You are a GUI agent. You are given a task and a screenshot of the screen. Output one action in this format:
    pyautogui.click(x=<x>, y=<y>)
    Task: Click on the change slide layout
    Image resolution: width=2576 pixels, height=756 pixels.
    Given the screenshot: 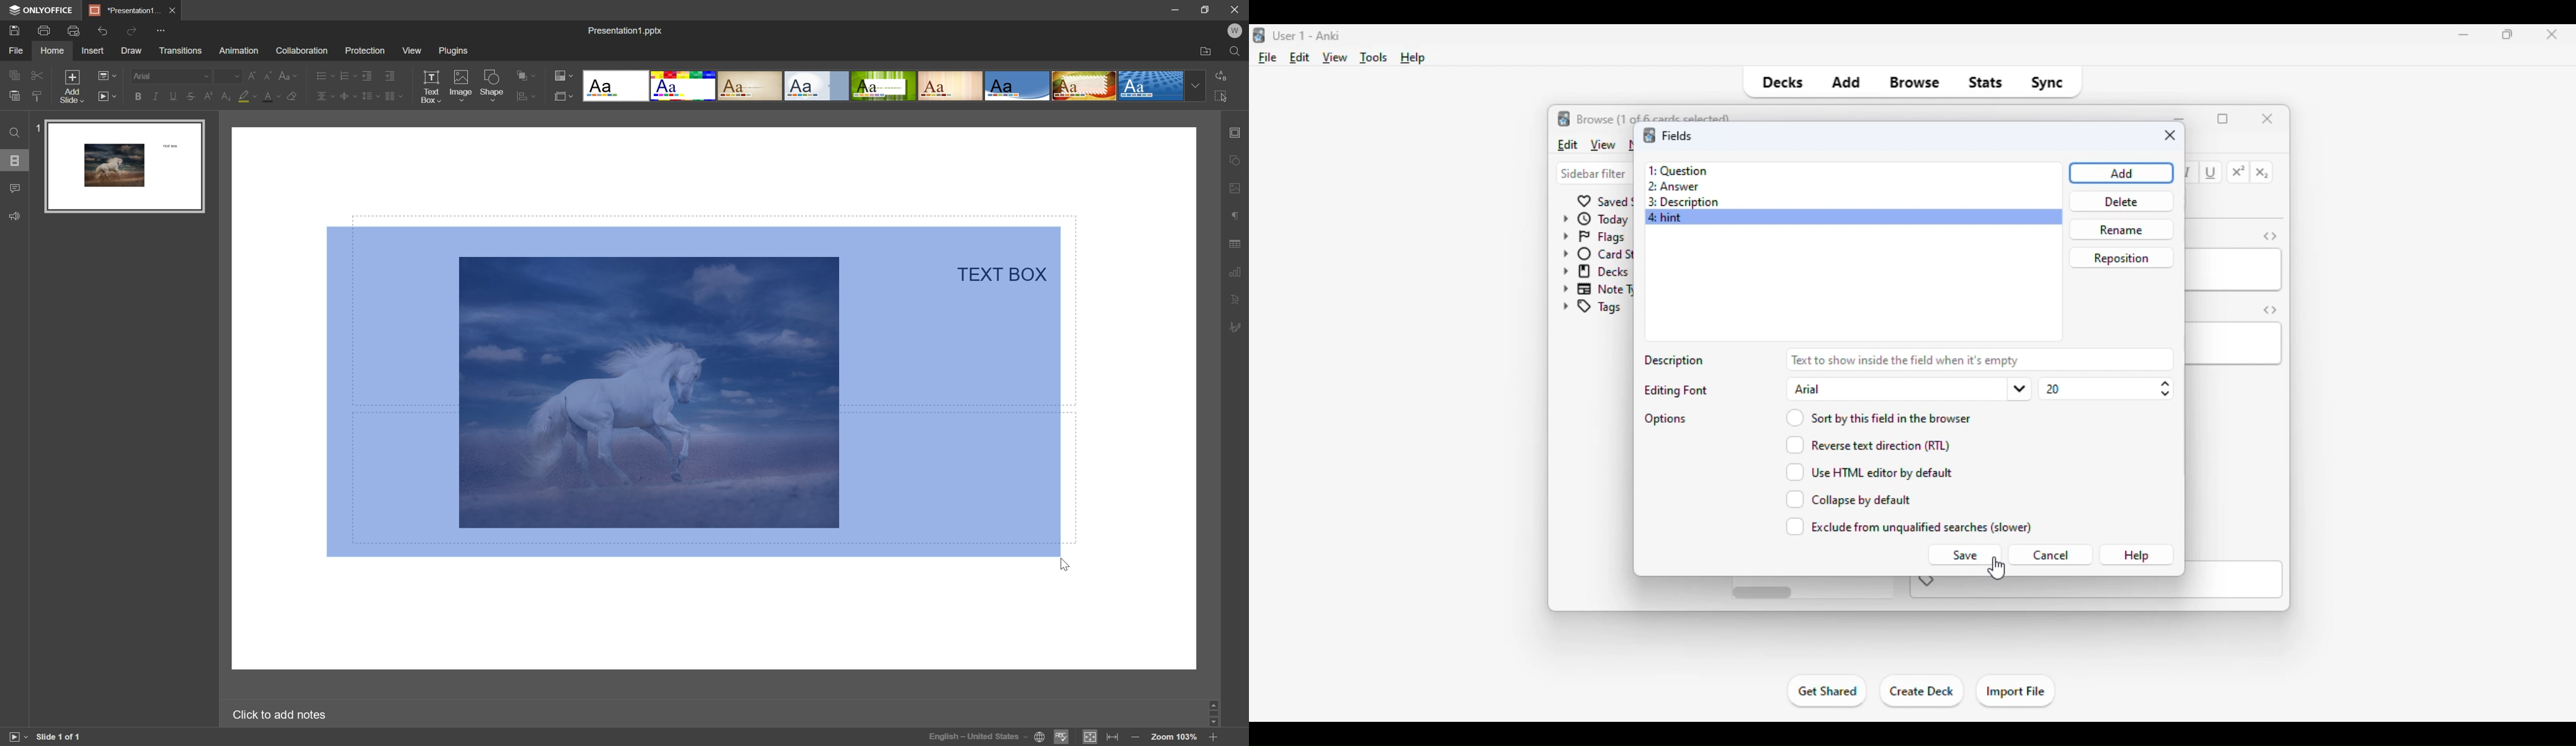 What is the action you would take?
    pyautogui.click(x=106, y=75)
    